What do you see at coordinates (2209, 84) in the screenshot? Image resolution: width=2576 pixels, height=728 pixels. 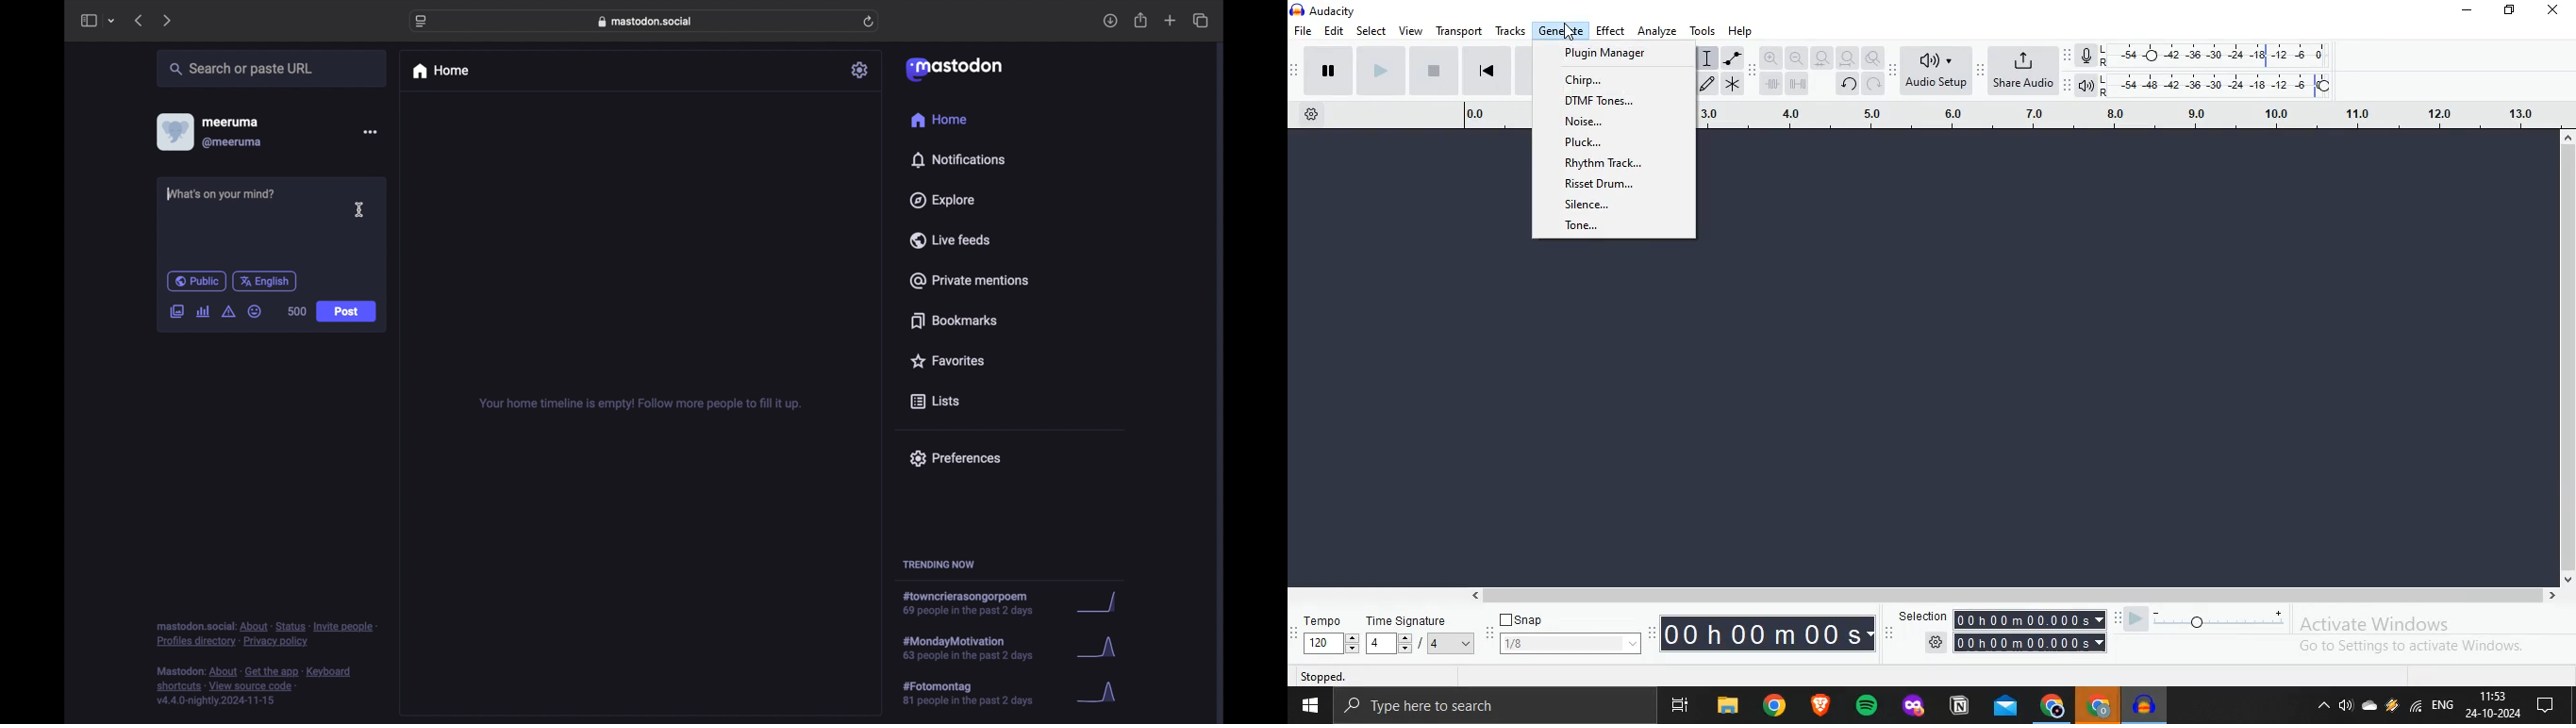 I see `LR Audio` at bounding box center [2209, 84].